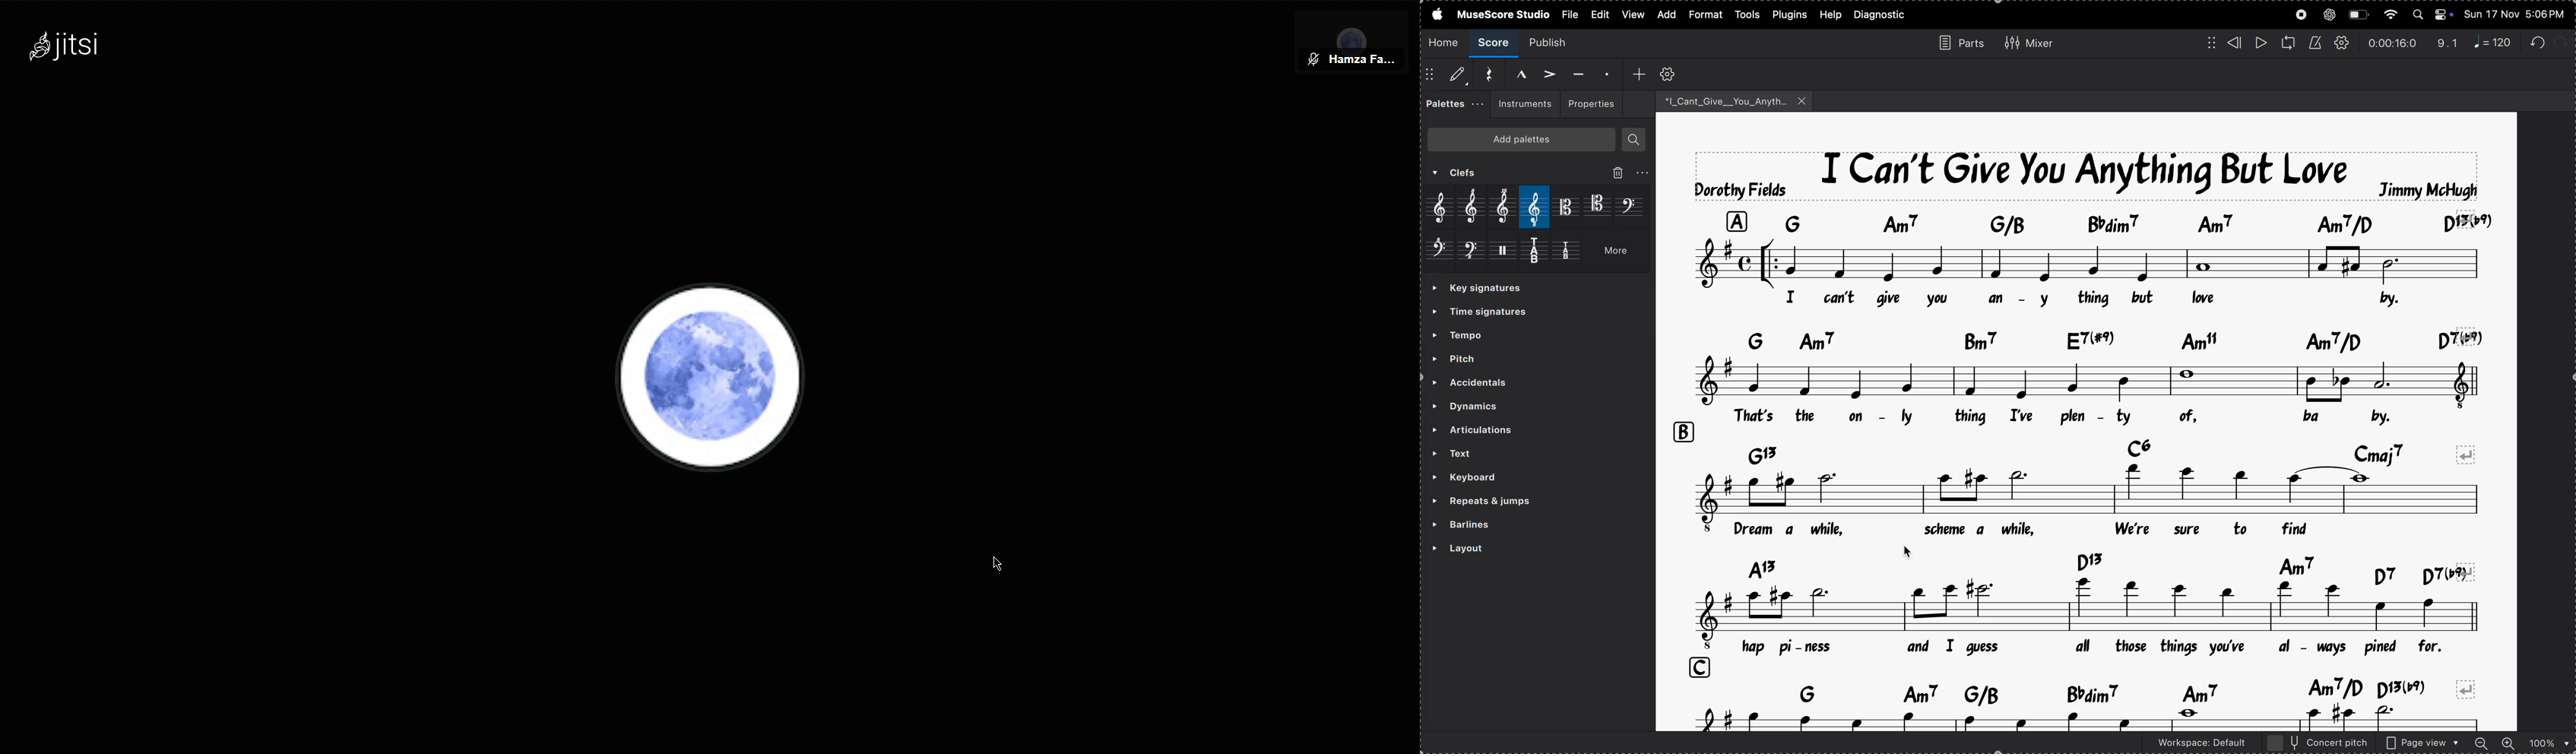 This screenshot has height=756, width=2576. I want to click on reset, so click(1485, 74).